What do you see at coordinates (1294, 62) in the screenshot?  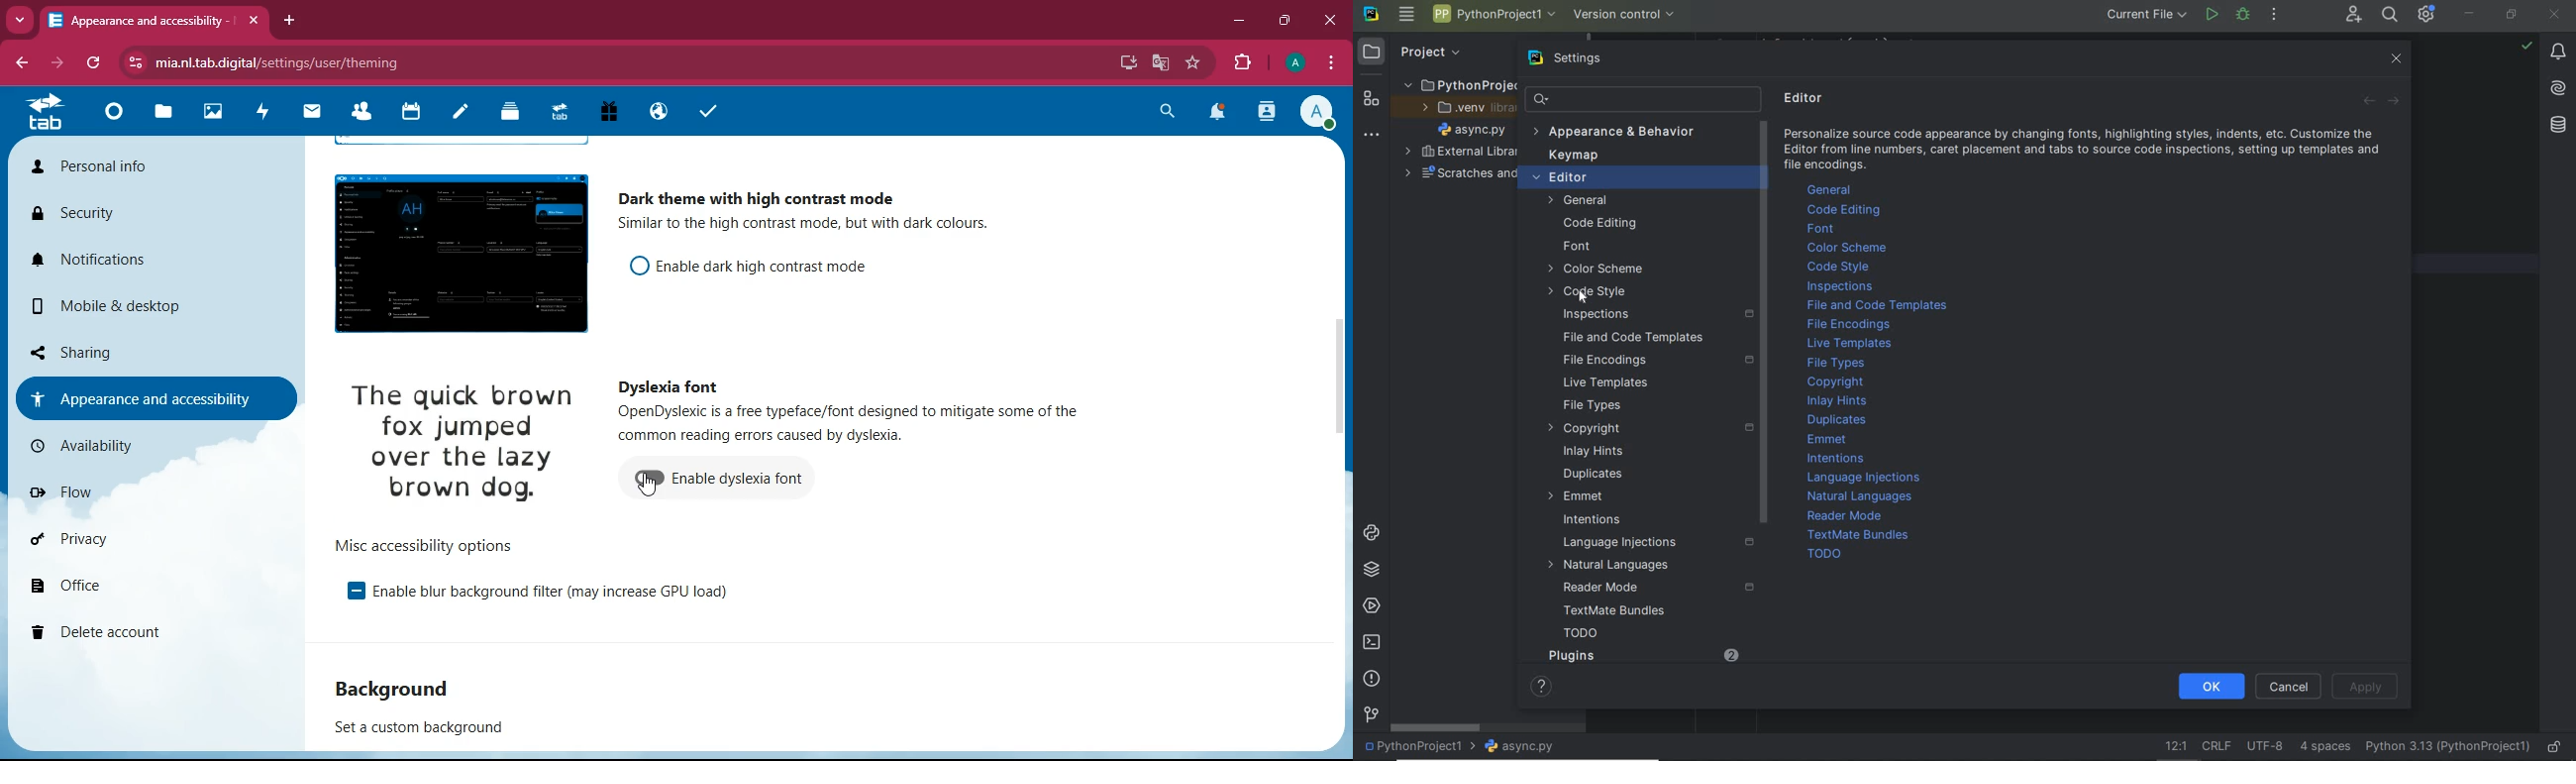 I see `profile` at bounding box center [1294, 62].